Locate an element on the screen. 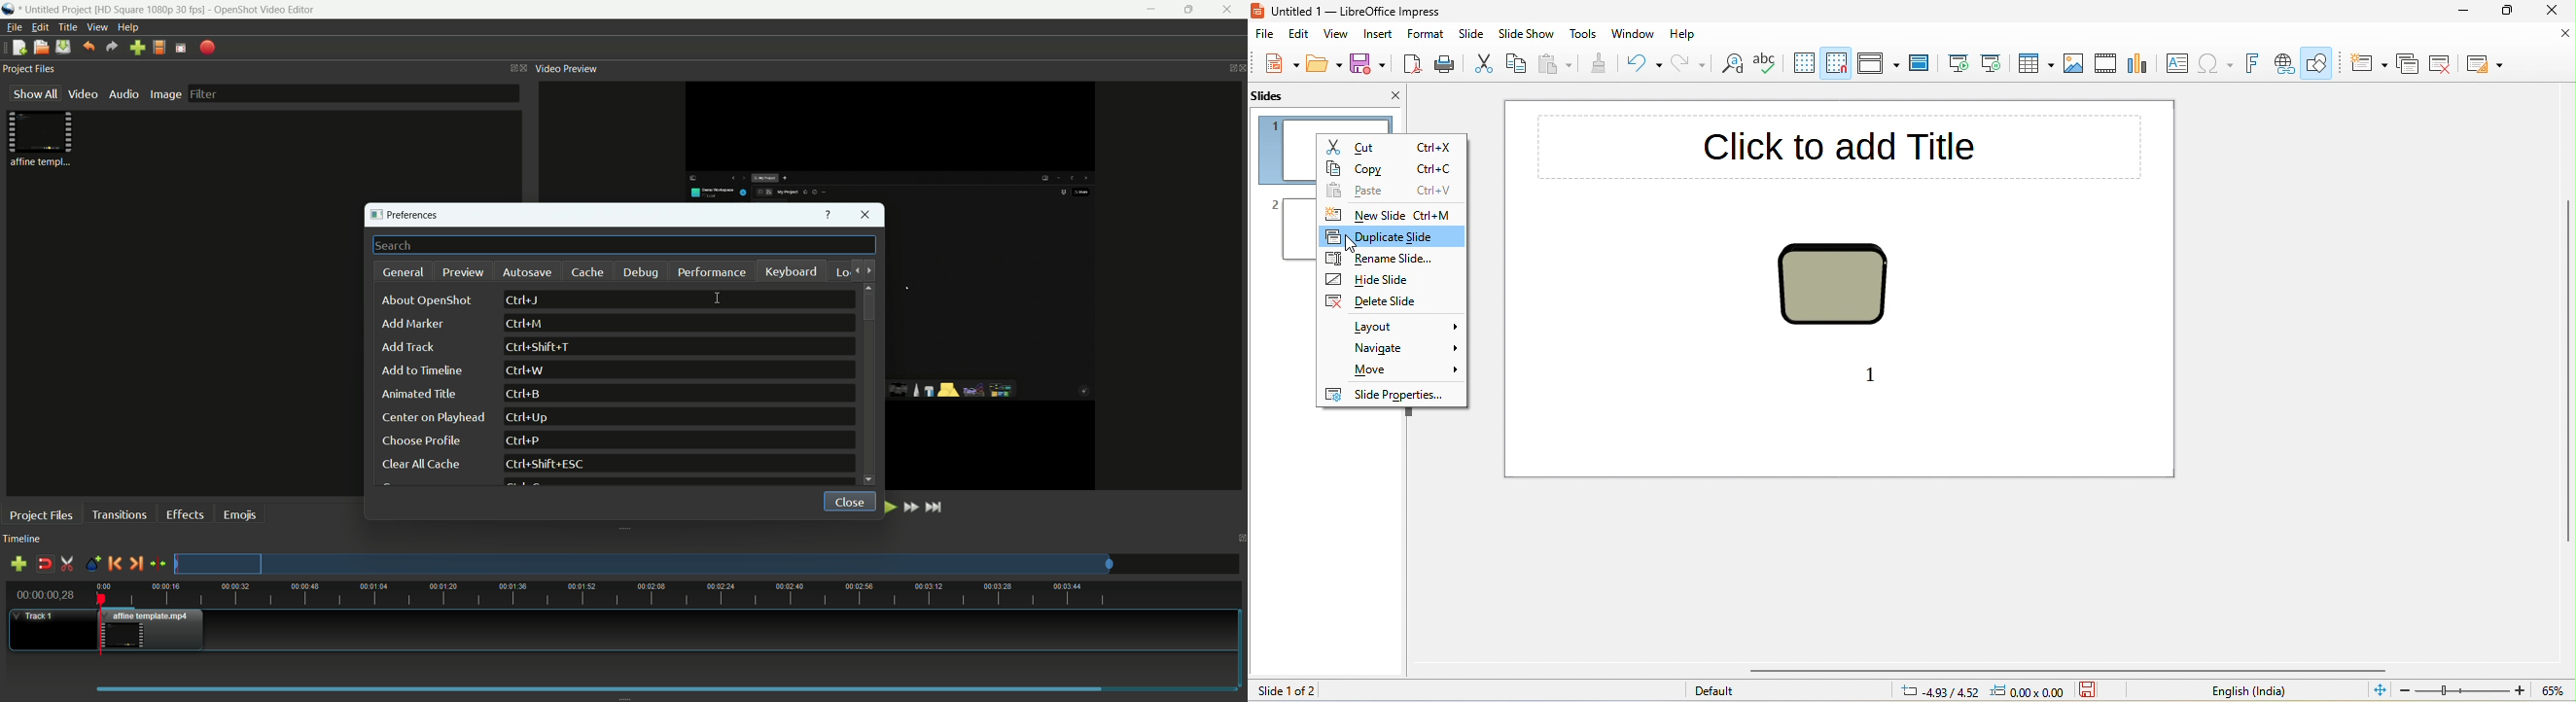 The height and width of the screenshot is (728, 2576). shape is located at coordinates (1838, 286).